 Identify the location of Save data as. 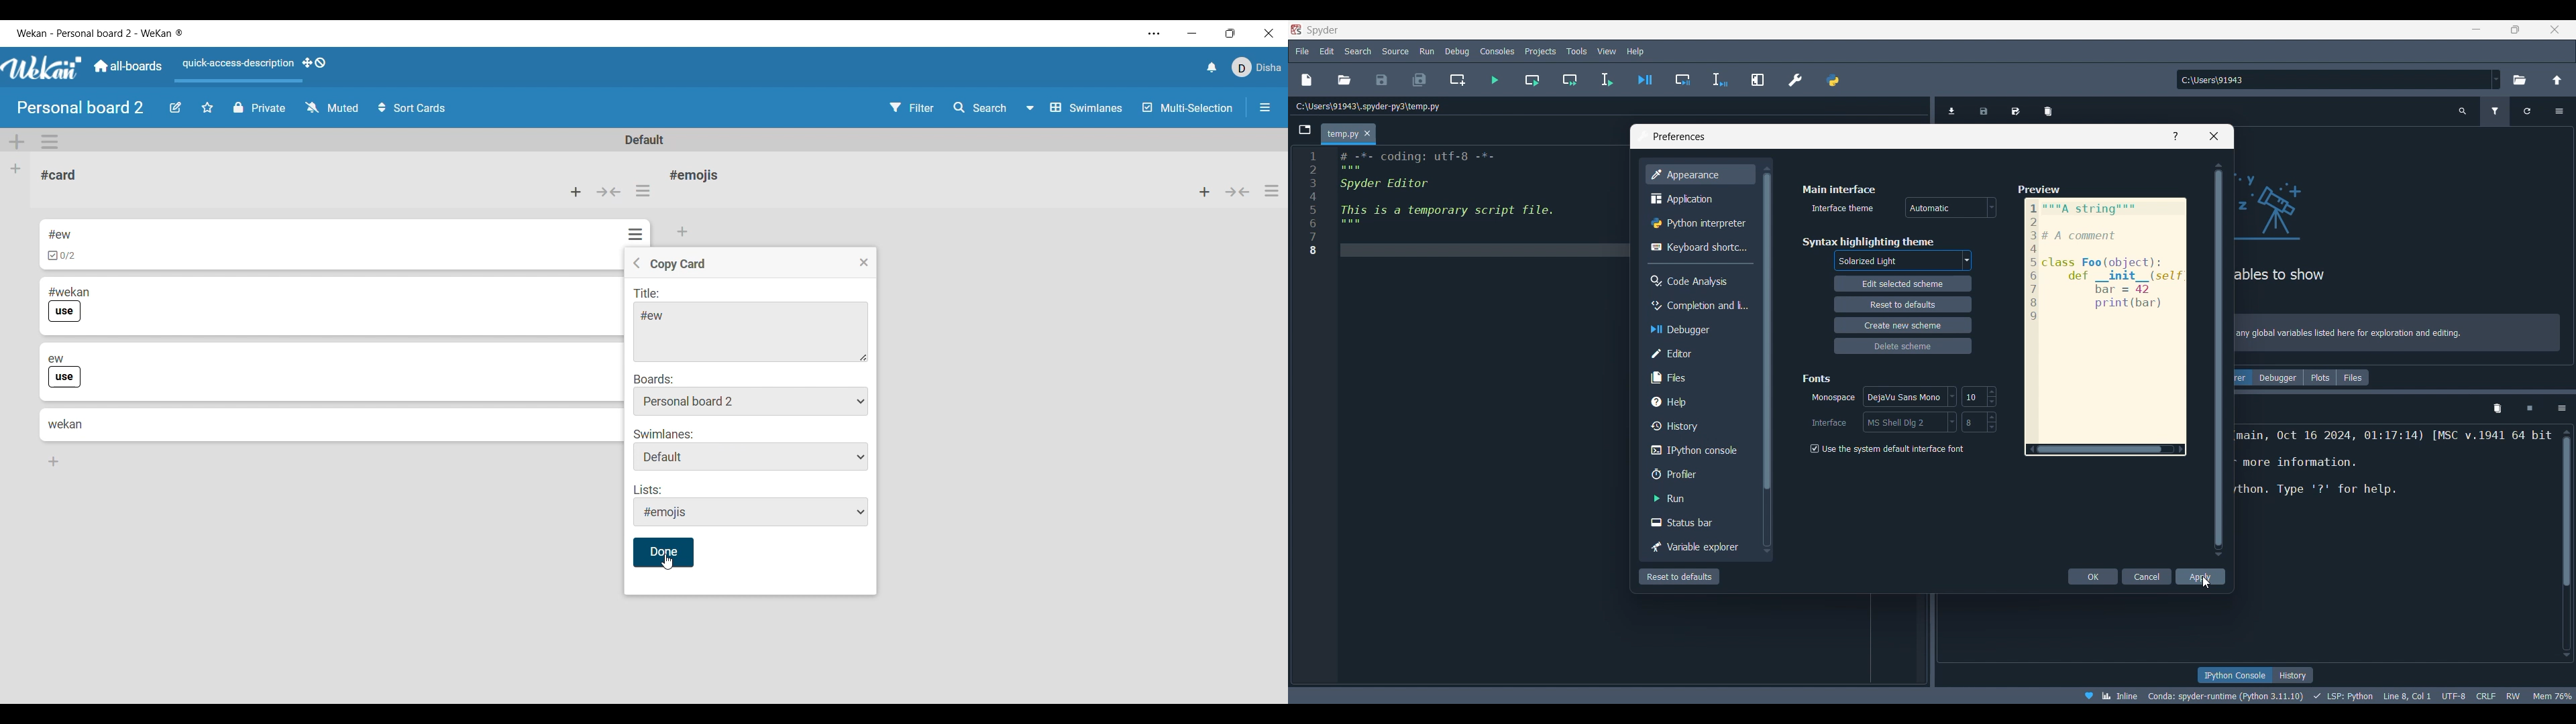
(2015, 107).